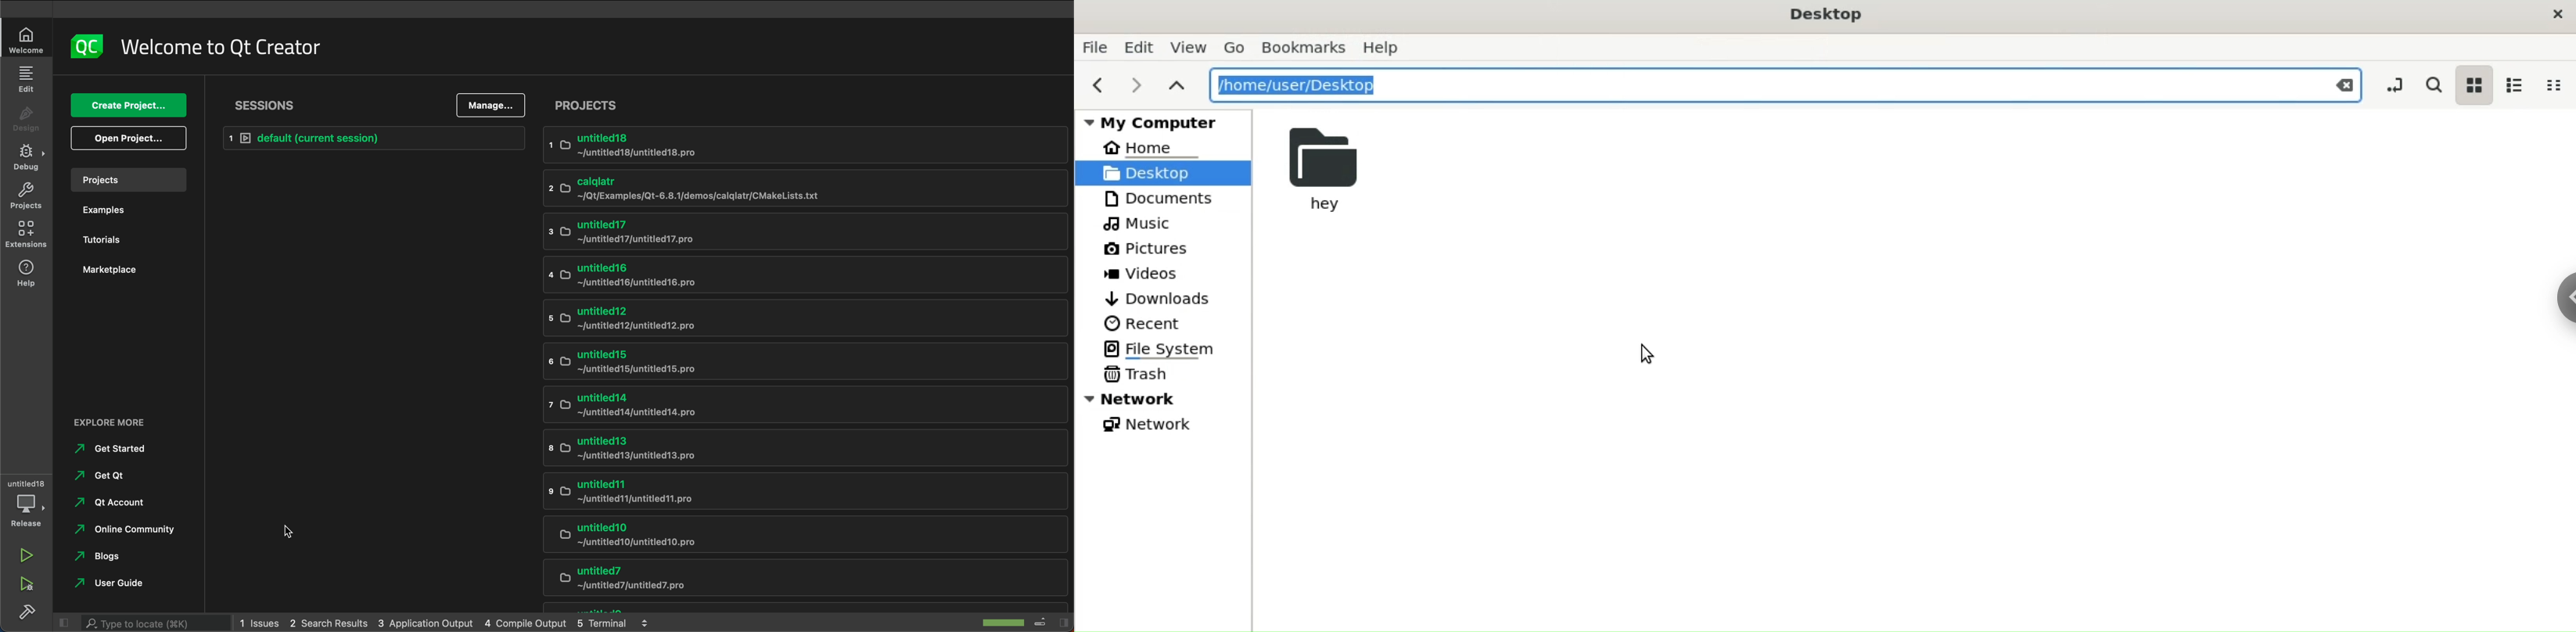 Image resolution: width=2576 pixels, height=644 pixels. Describe the element at coordinates (126, 139) in the screenshot. I see `open` at that location.